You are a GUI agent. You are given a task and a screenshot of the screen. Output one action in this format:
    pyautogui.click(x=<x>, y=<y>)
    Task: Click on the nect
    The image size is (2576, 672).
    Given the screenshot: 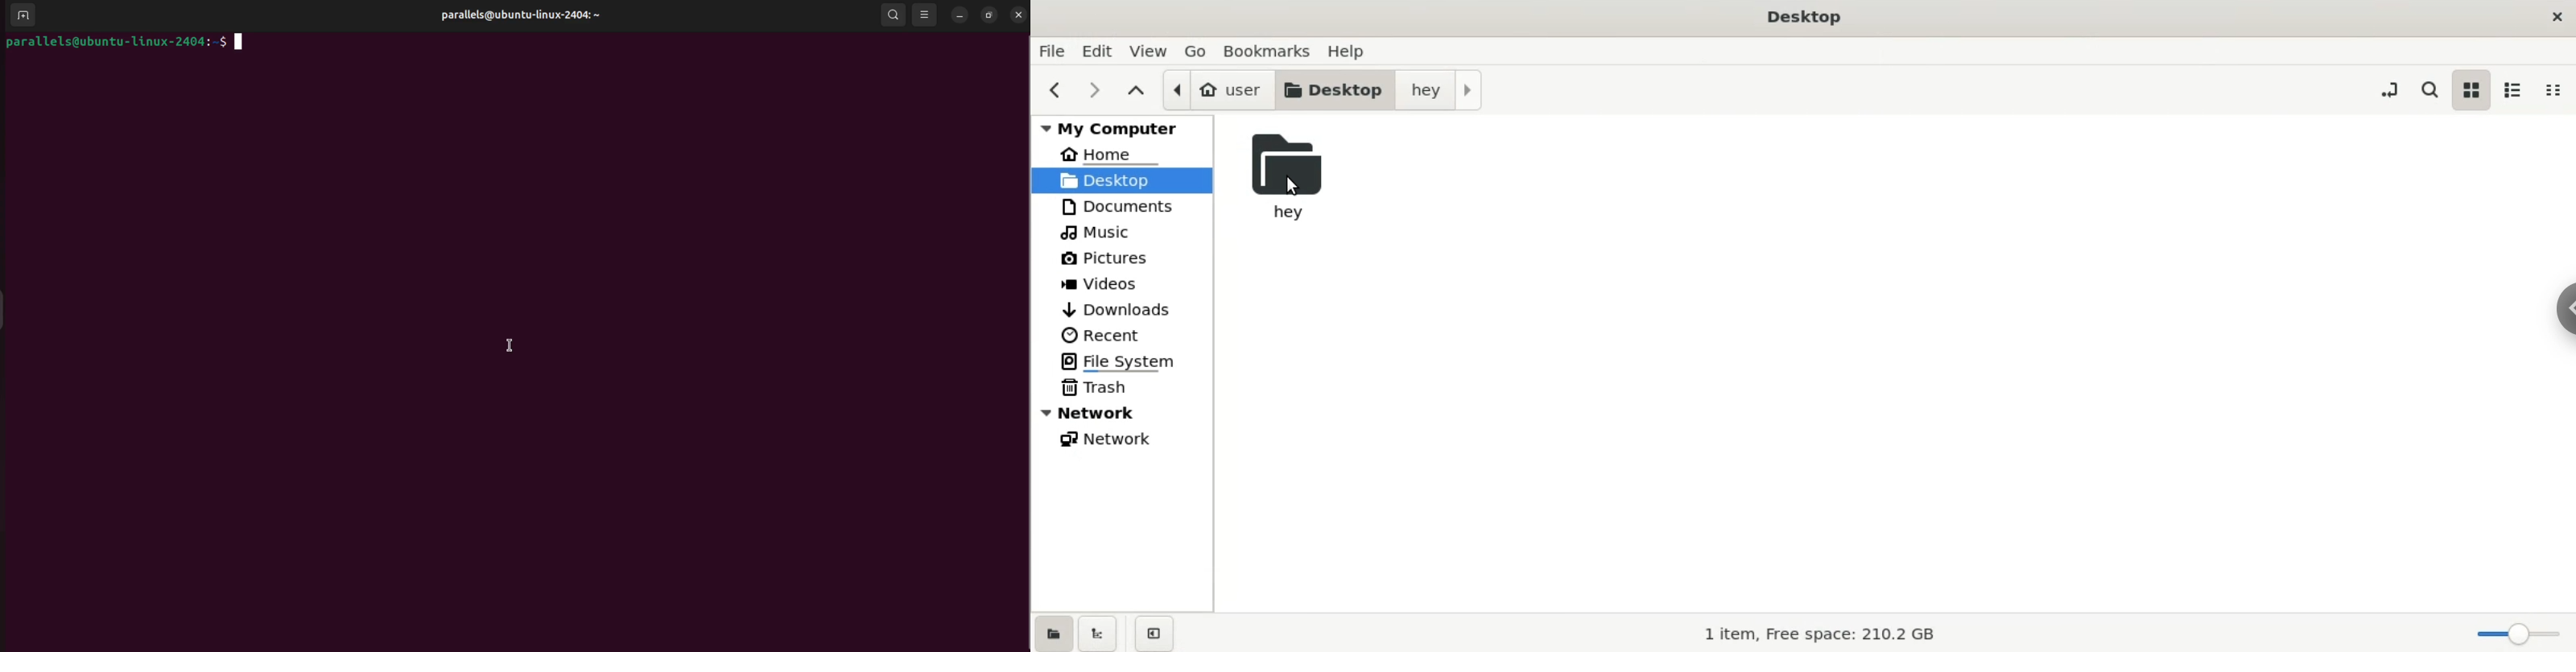 What is the action you would take?
    pyautogui.click(x=1096, y=89)
    